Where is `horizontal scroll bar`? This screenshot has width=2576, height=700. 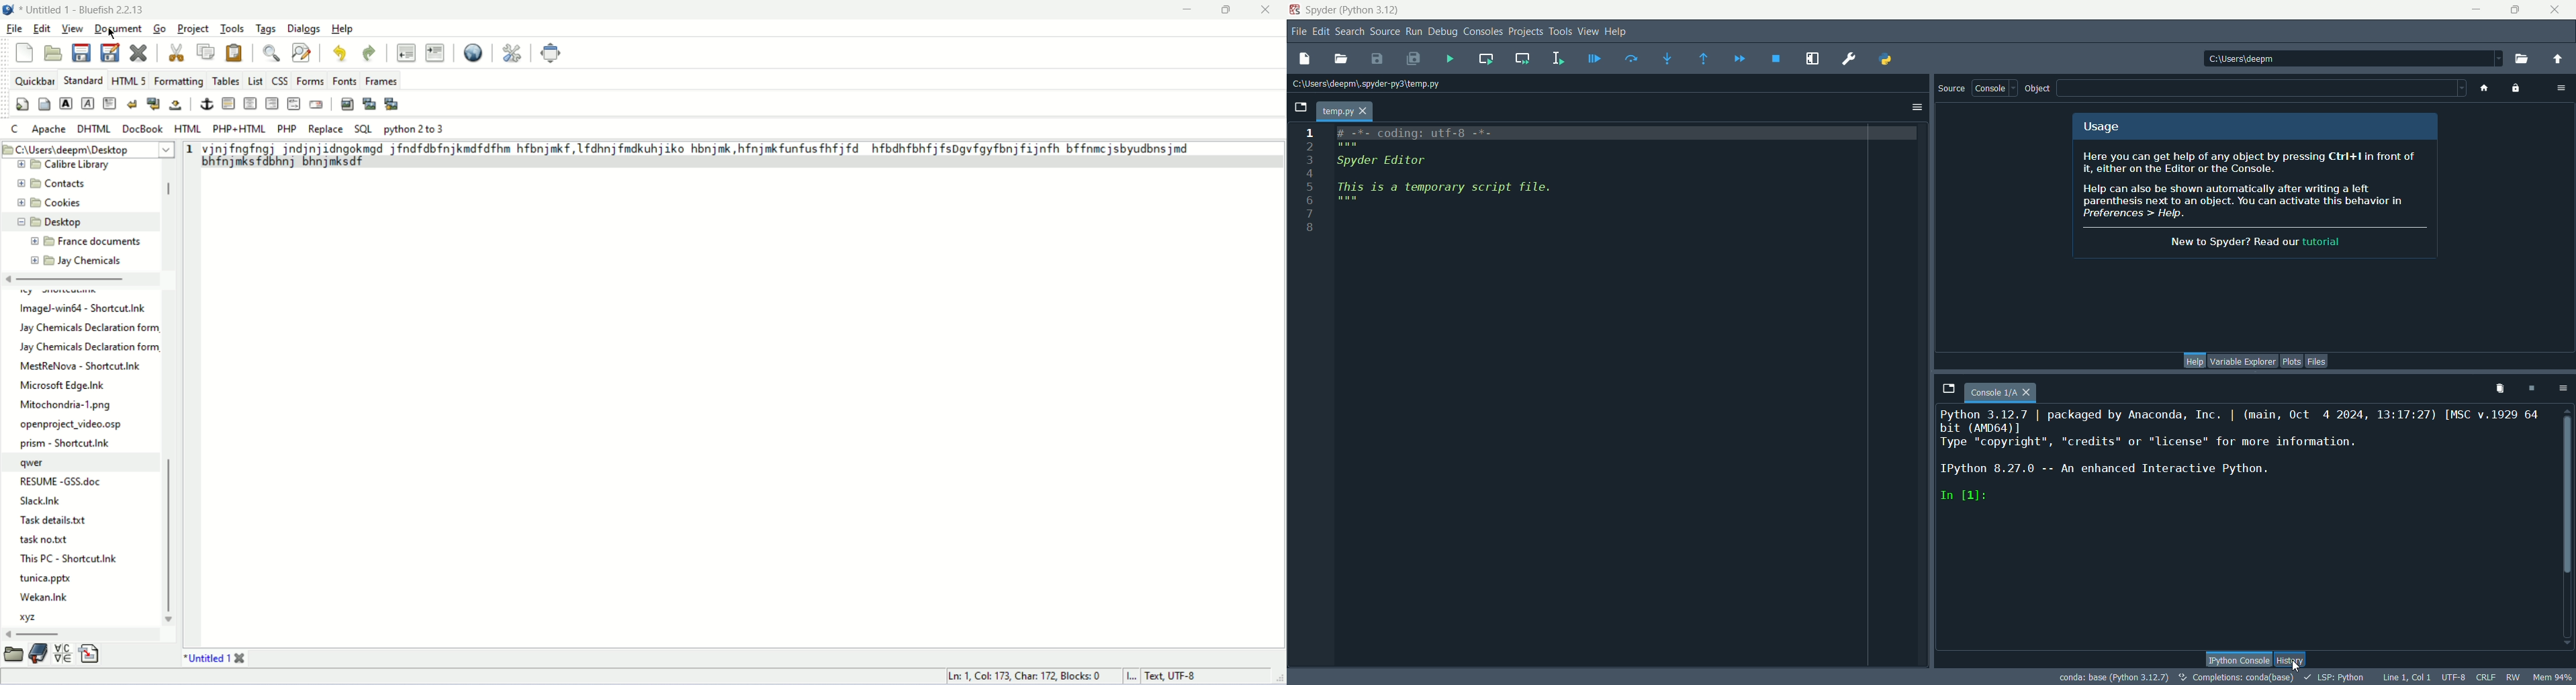 horizontal scroll bar is located at coordinates (39, 635).